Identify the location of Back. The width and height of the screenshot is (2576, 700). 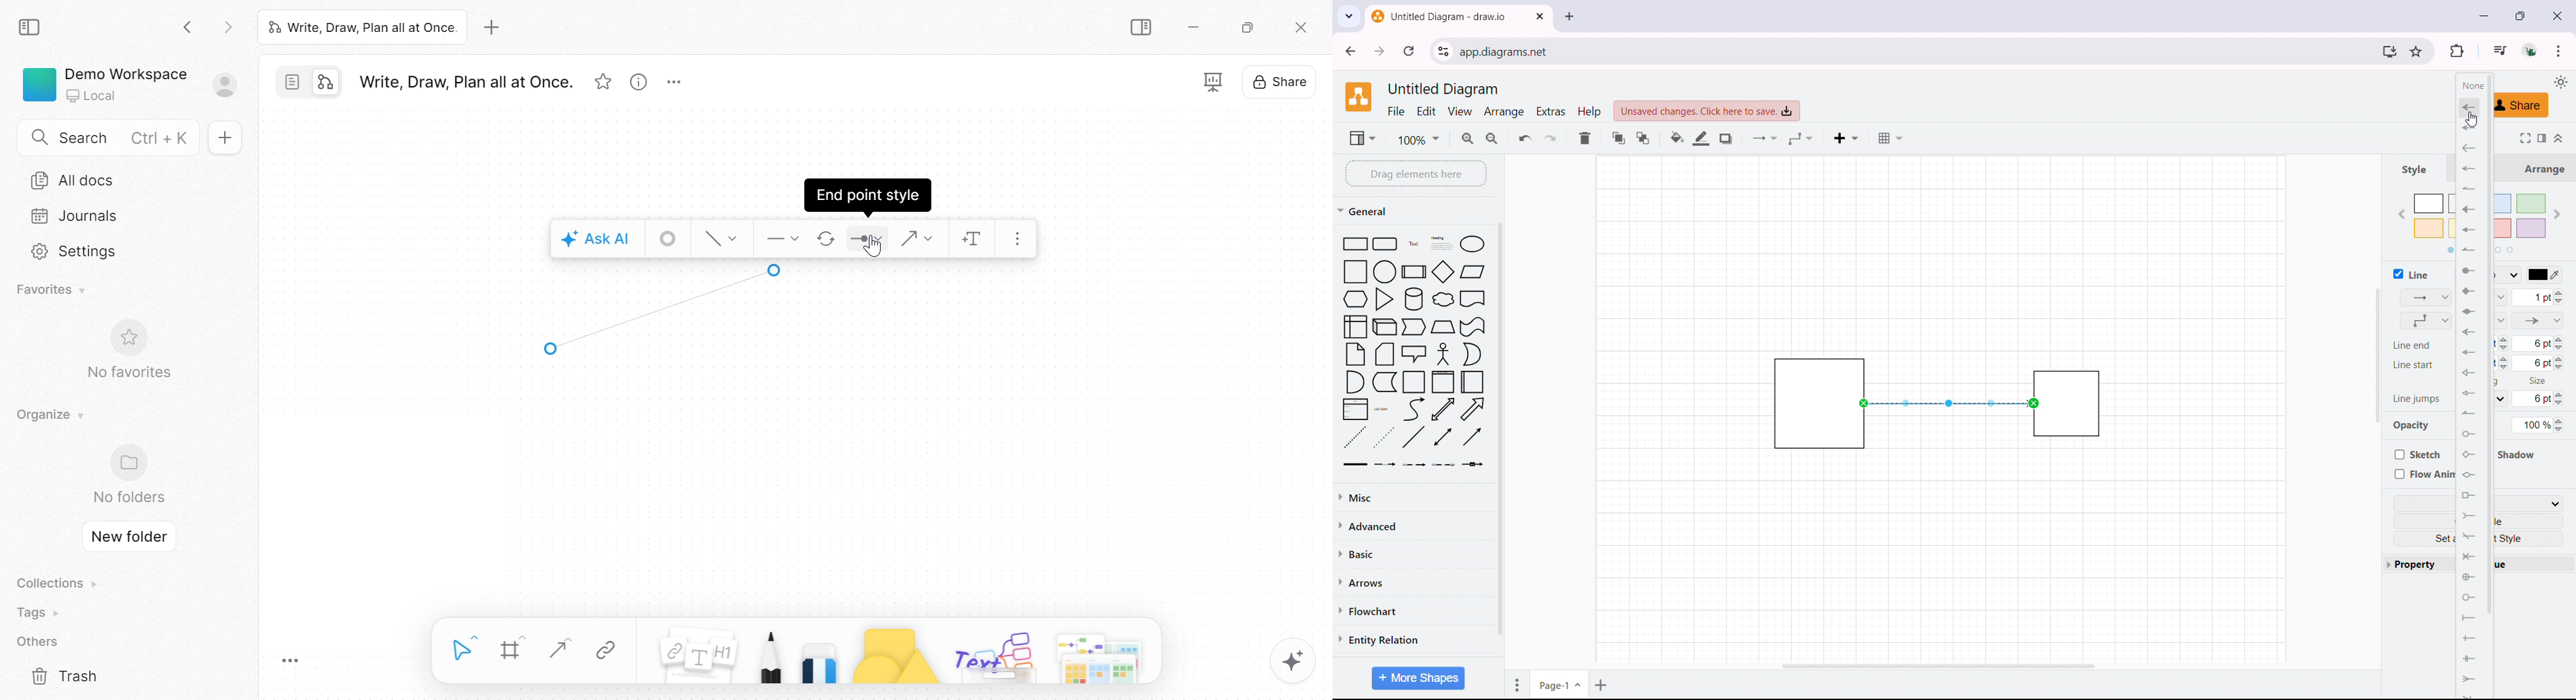
(188, 29).